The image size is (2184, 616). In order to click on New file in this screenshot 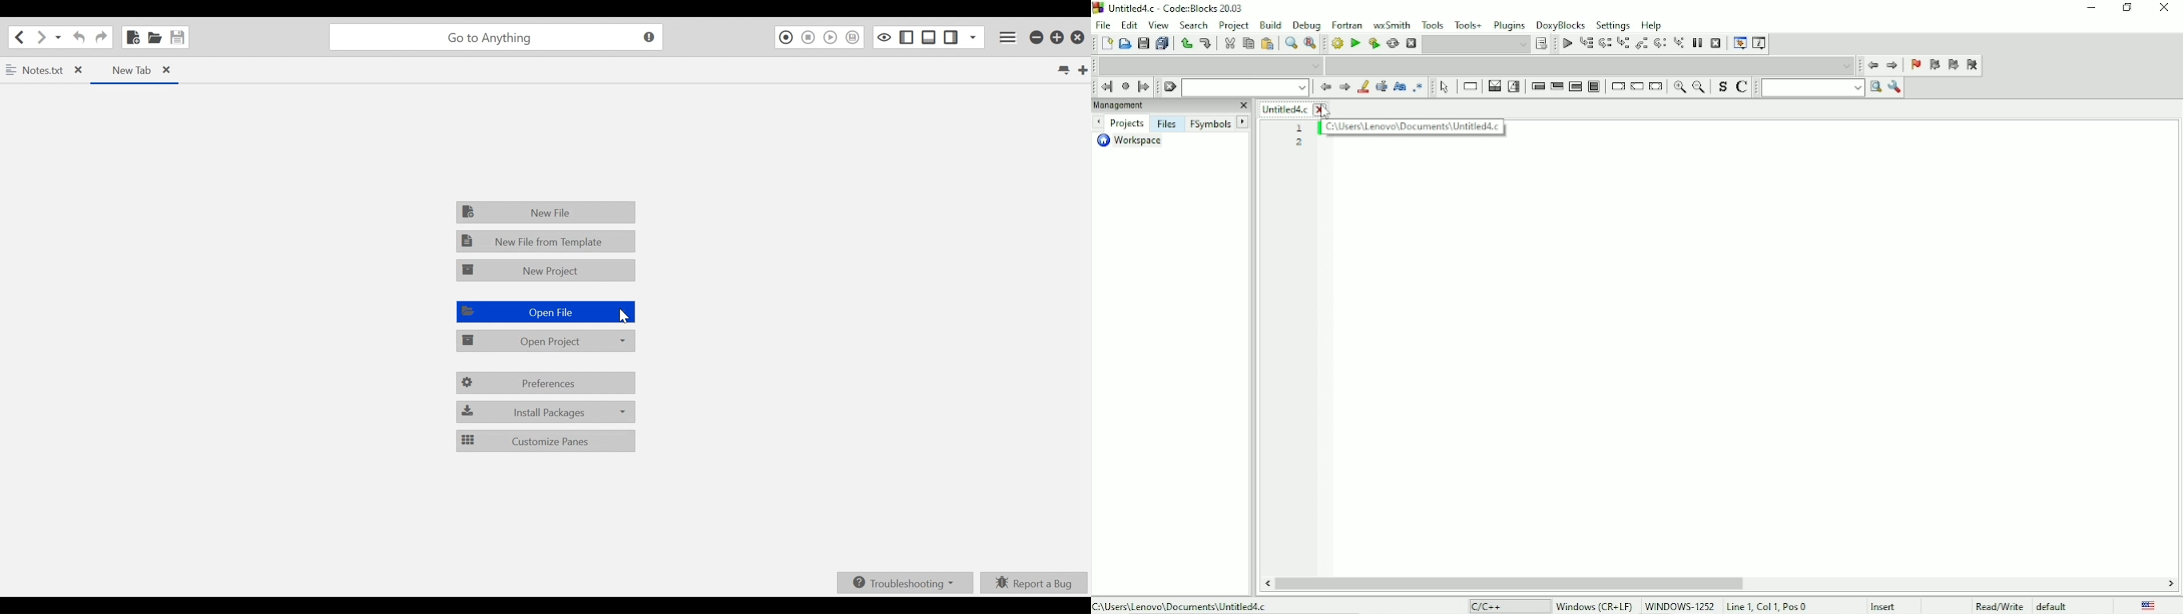, I will do `click(1105, 44)`.